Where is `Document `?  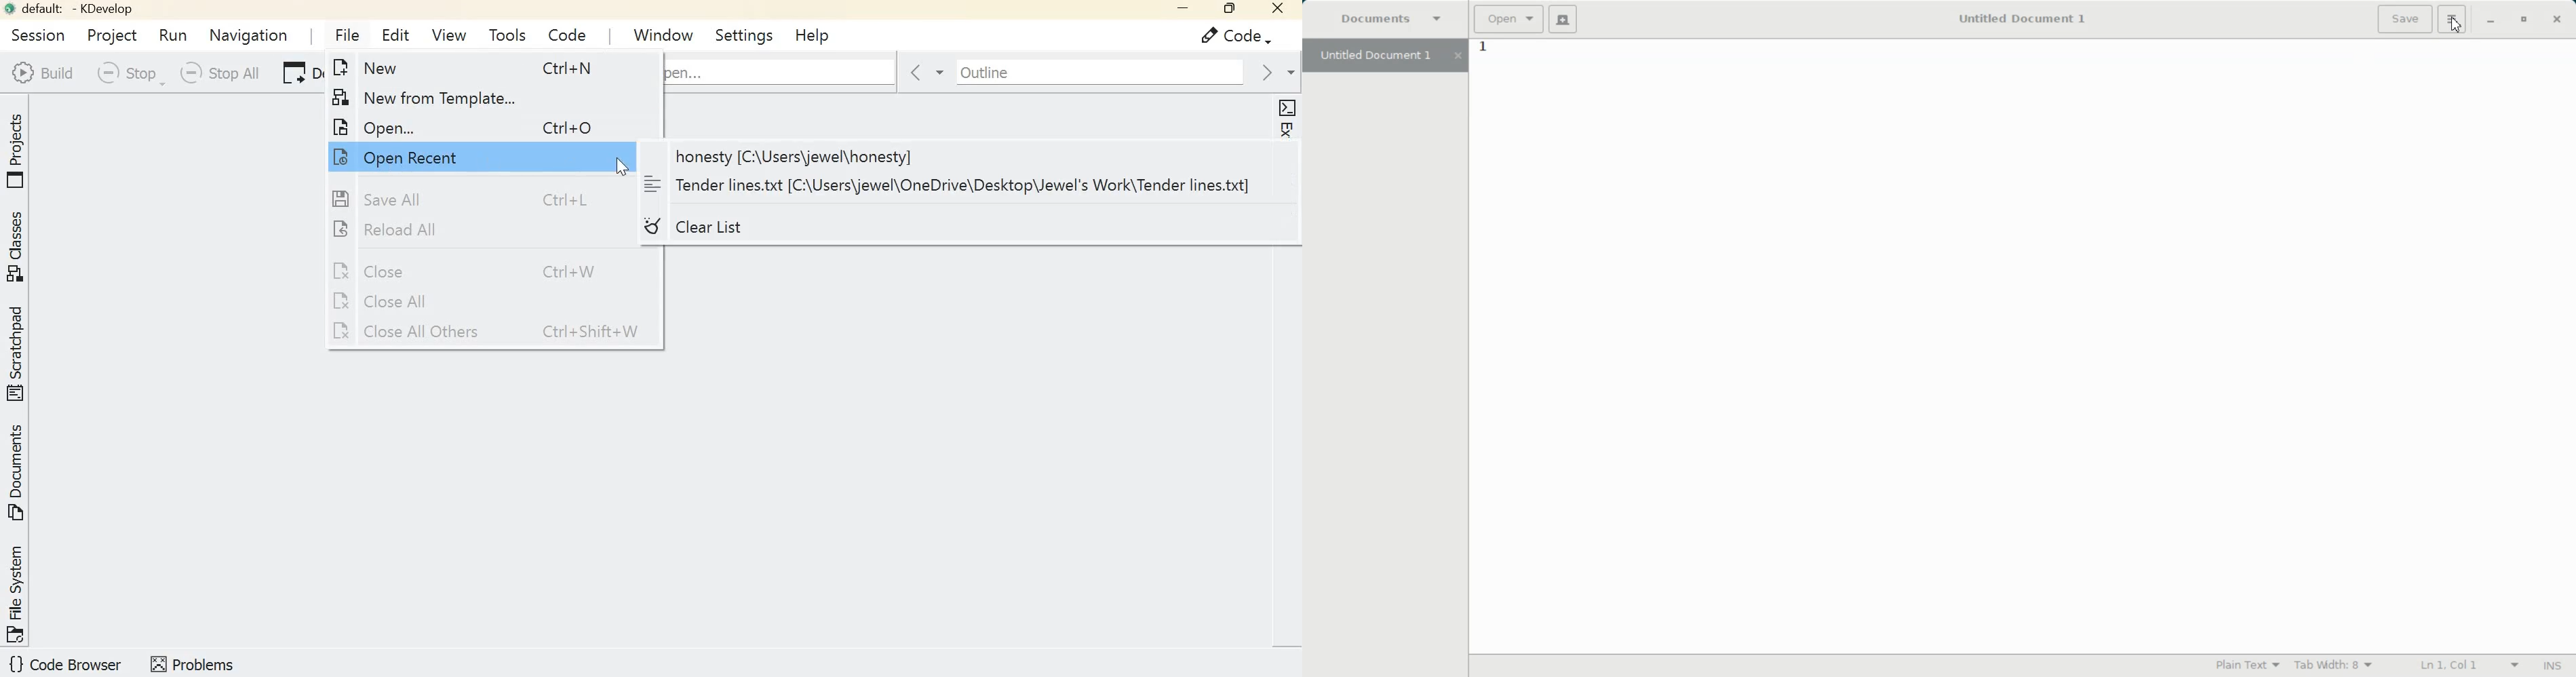 Document  is located at coordinates (1395, 21).